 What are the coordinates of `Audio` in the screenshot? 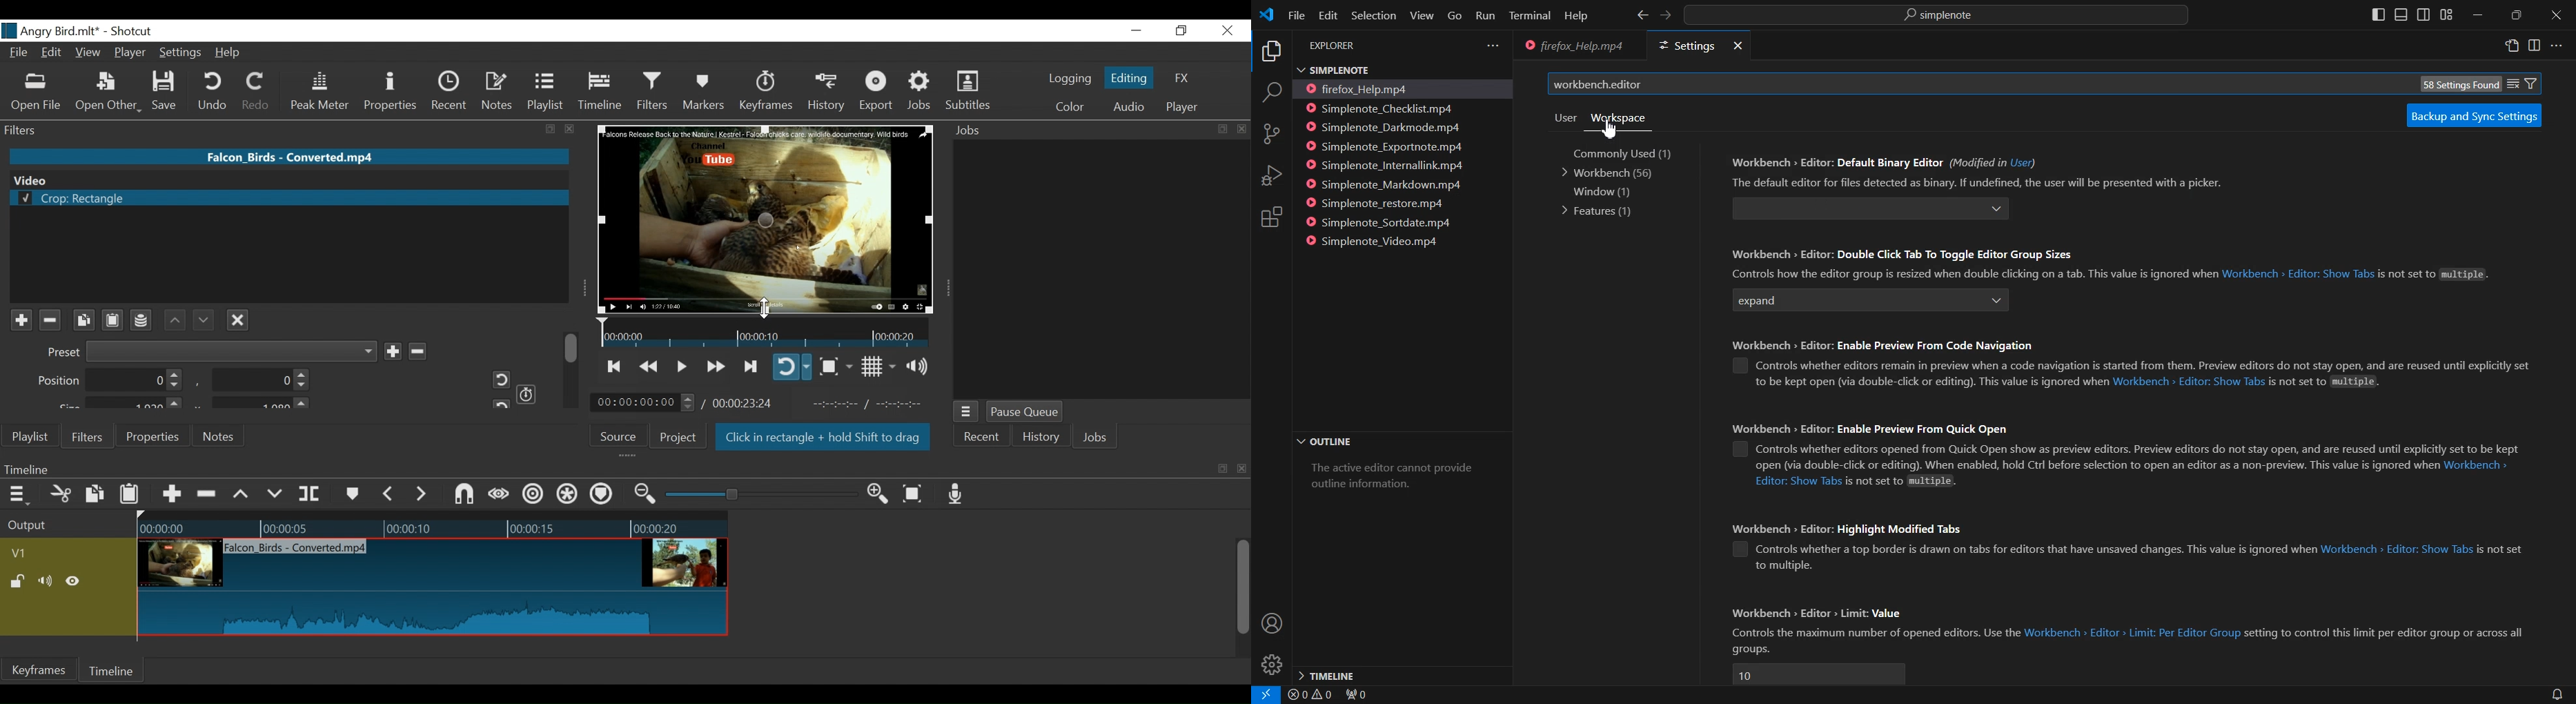 It's located at (1128, 108).